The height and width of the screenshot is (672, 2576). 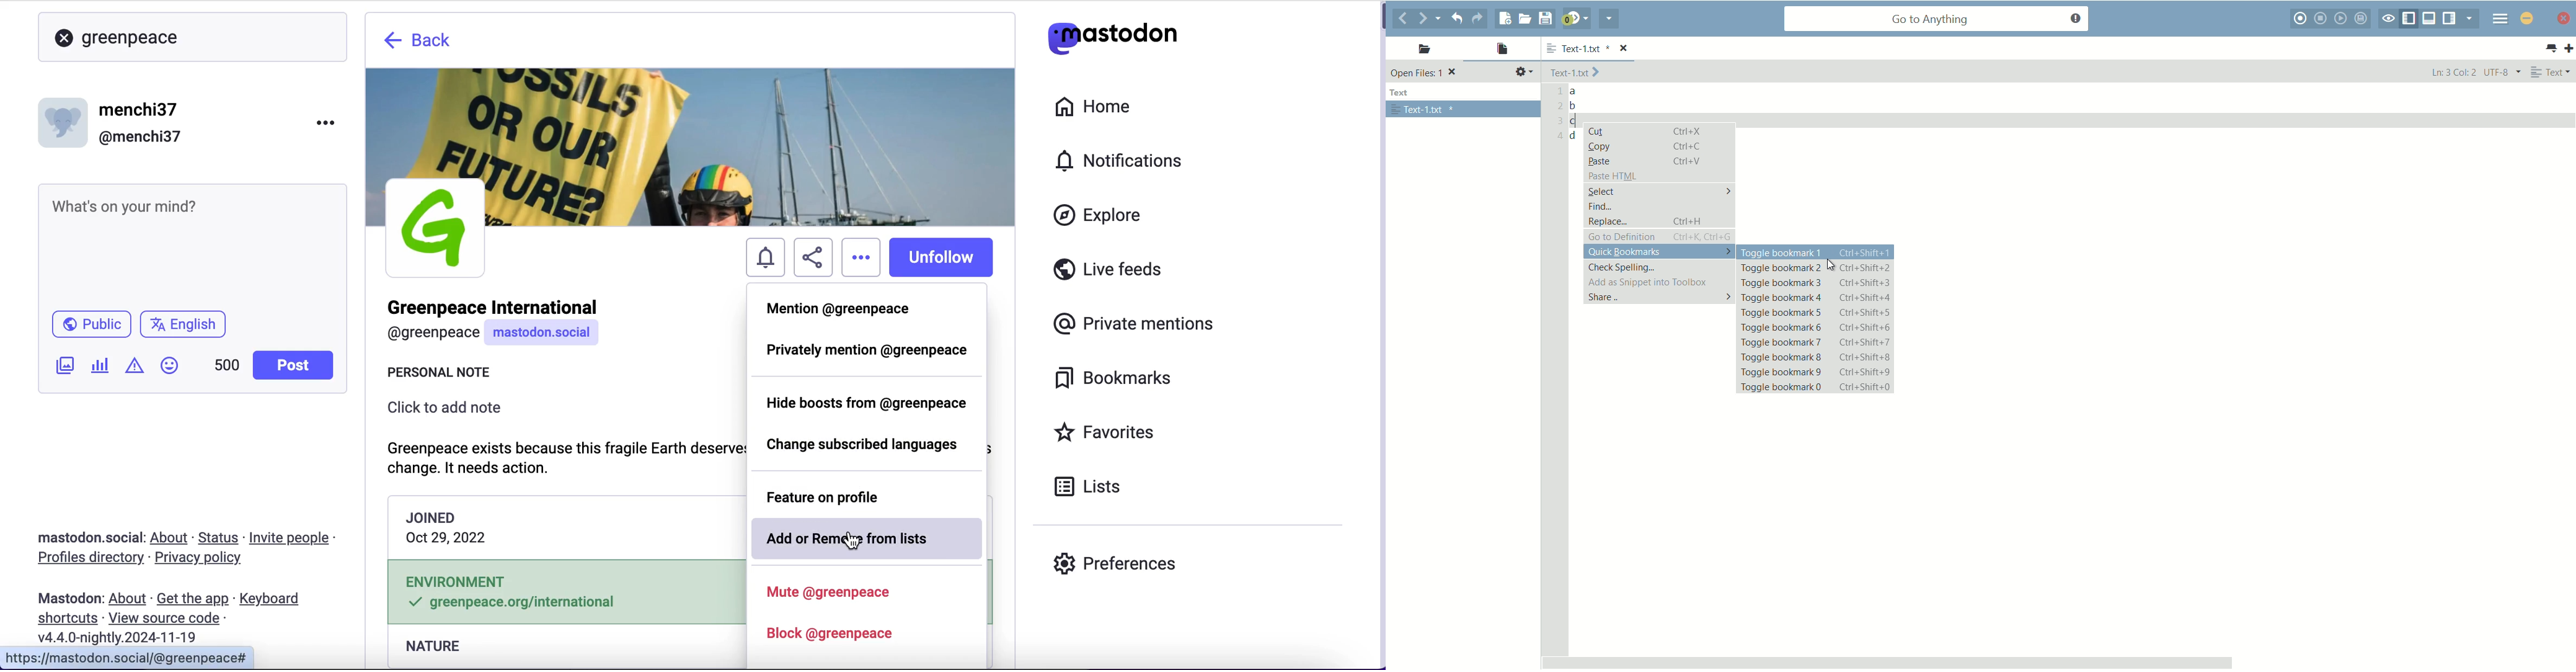 I want to click on jump to next syntax checking result, so click(x=1575, y=19).